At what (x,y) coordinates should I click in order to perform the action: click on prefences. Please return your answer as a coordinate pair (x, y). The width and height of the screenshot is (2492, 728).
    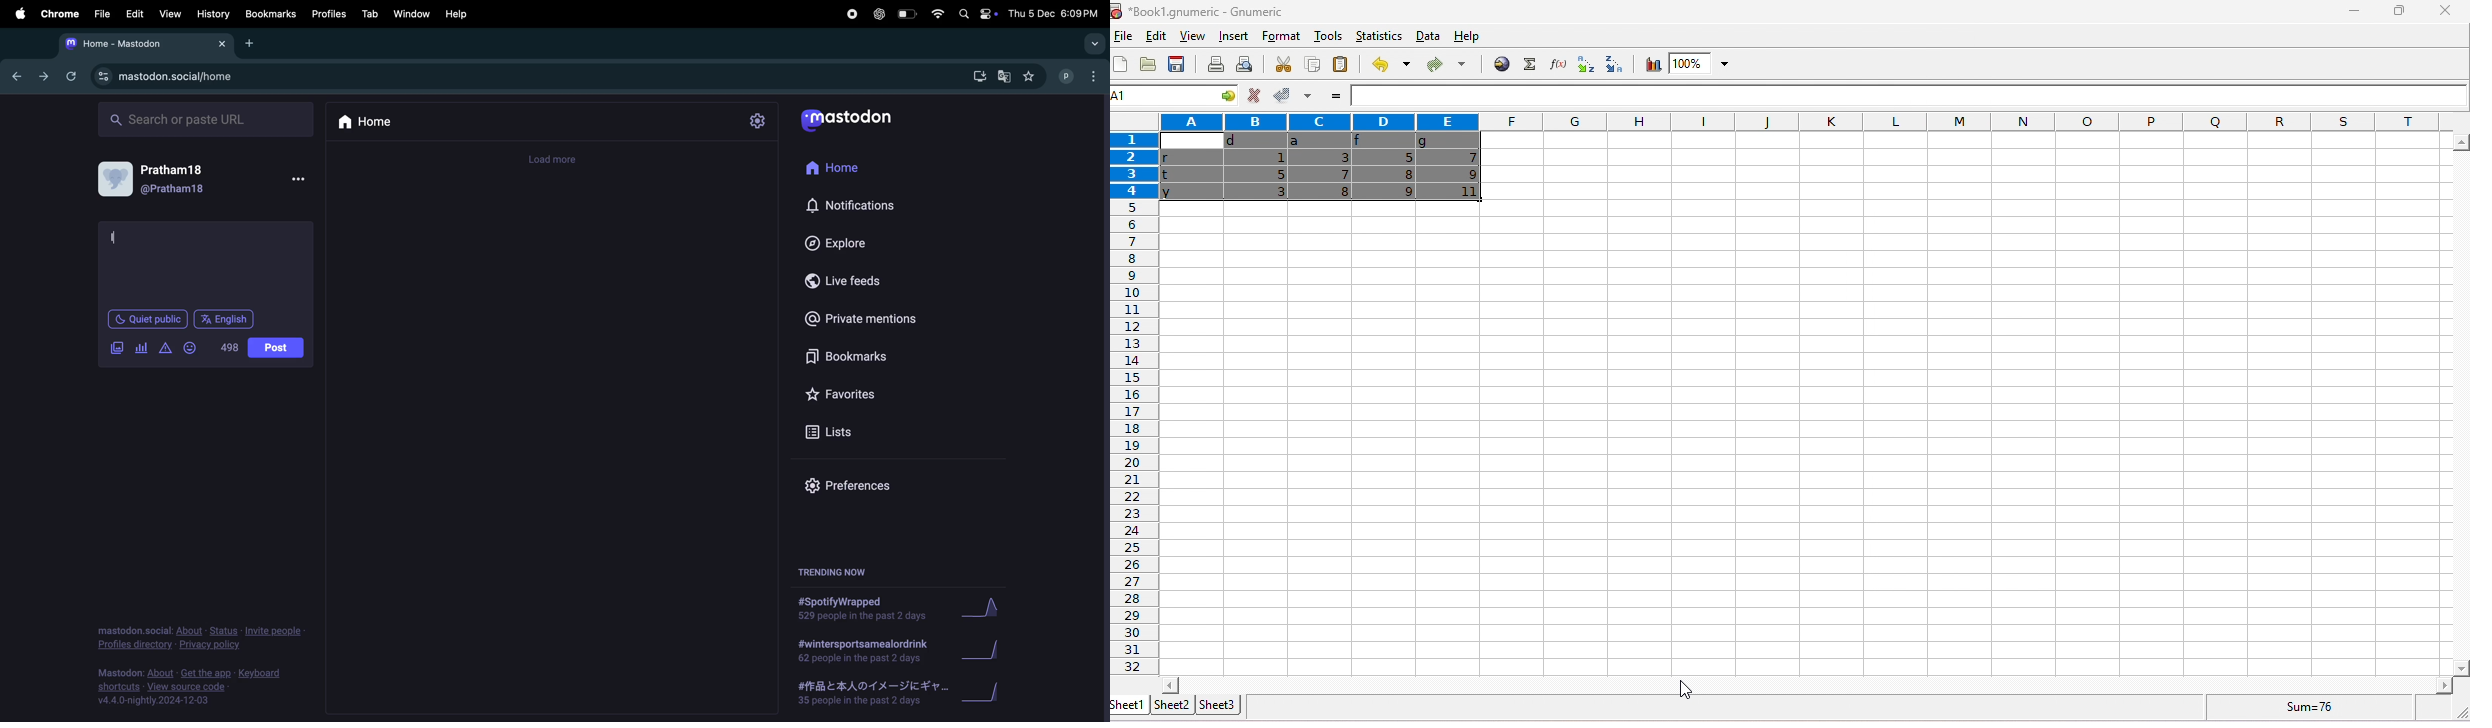
    Looking at the image, I should click on (861, 487).